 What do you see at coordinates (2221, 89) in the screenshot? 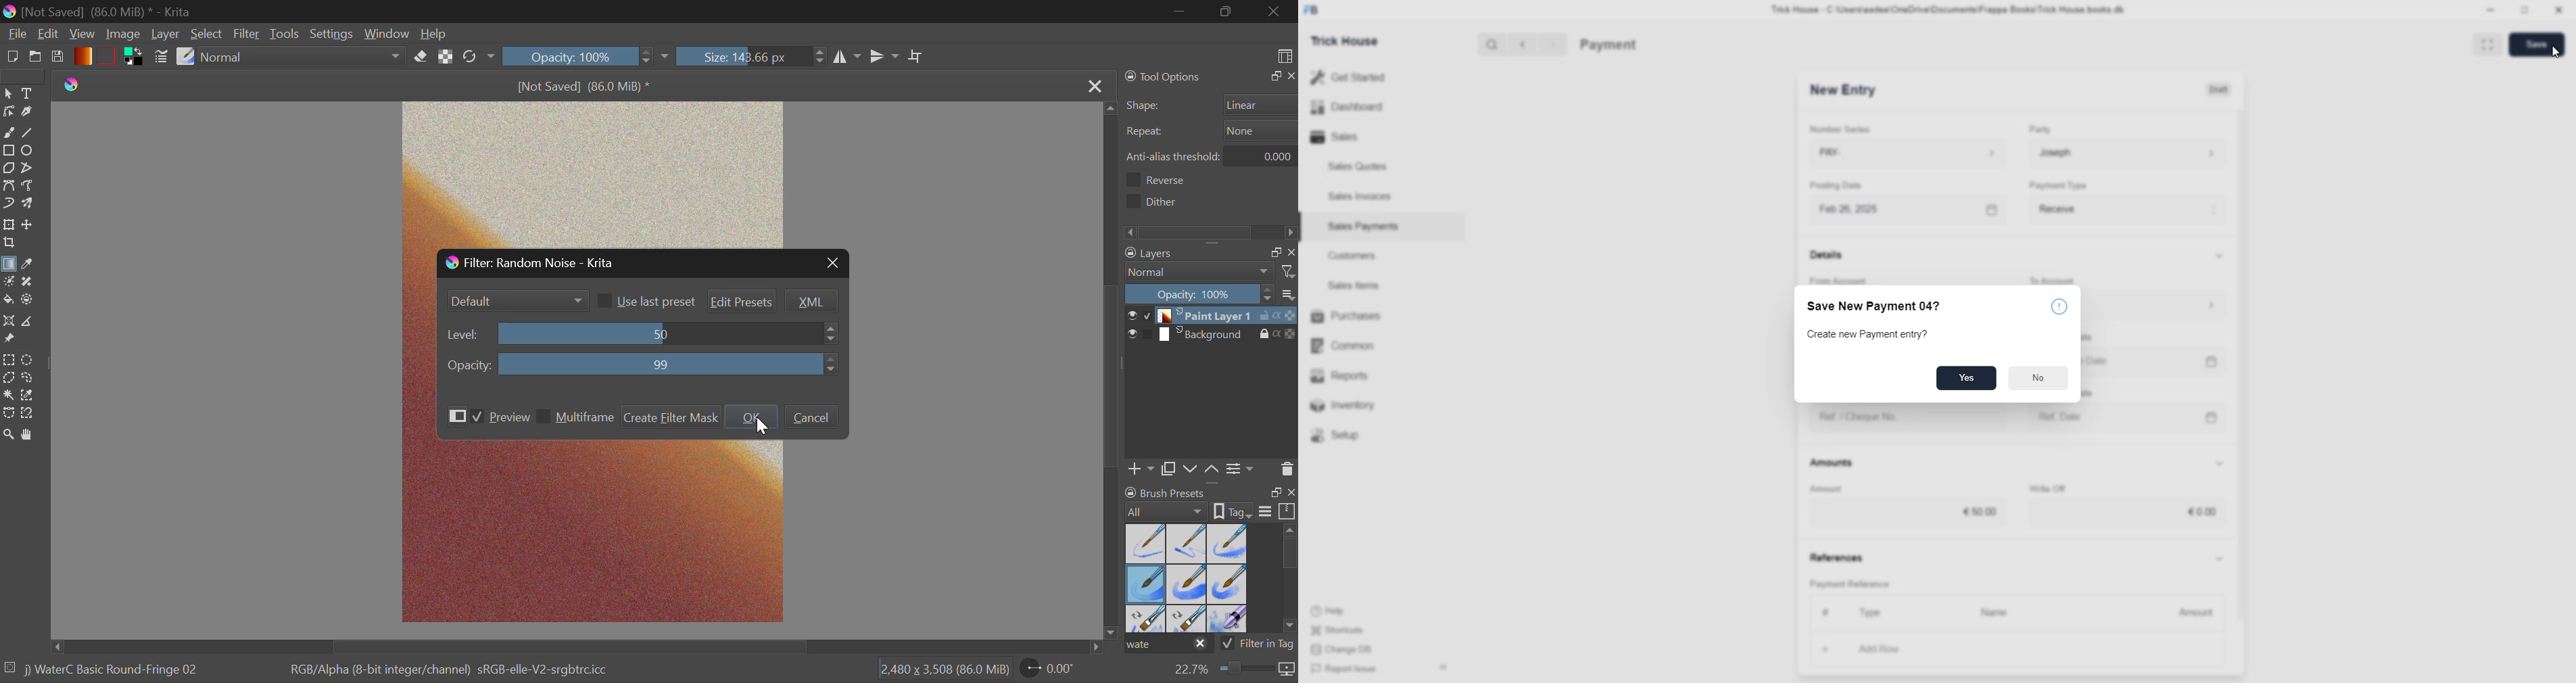
I see `Draft` at bounding box center [2221, 89].